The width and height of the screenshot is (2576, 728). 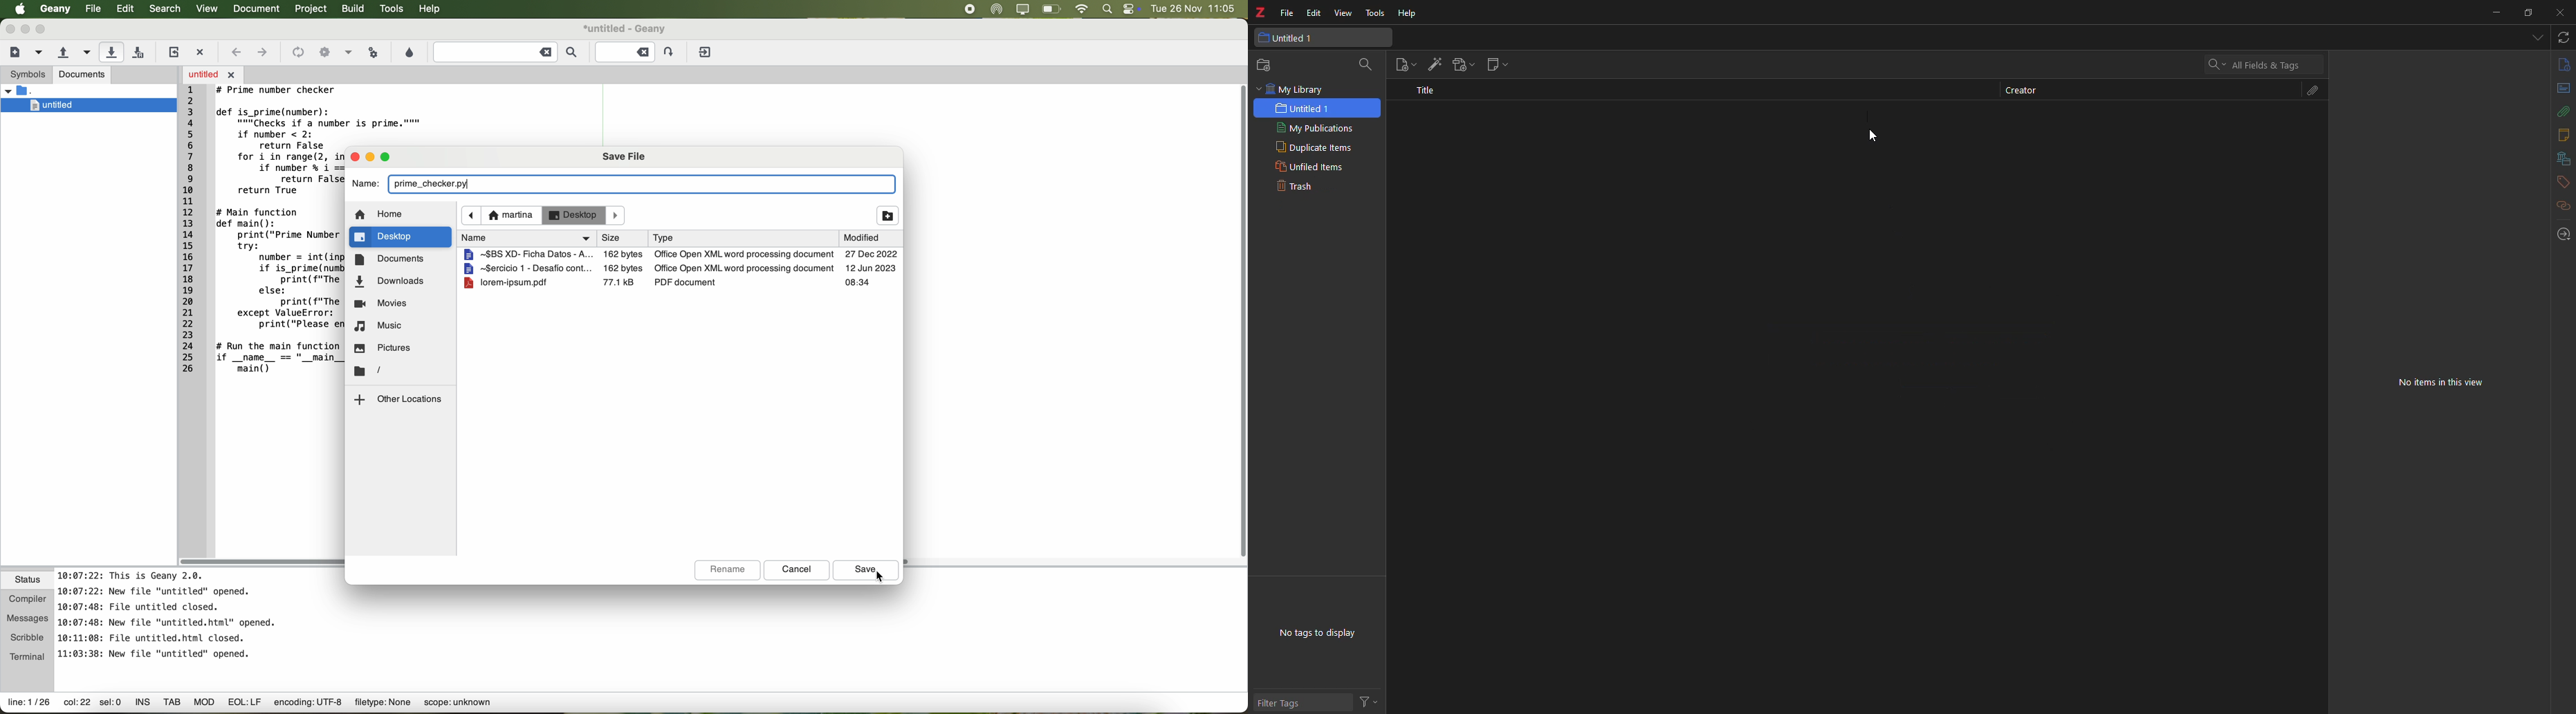 What do you see at coordinates (263, 562) in the screenshot?
I see `scroll bar` at bounding box center [263, 562].